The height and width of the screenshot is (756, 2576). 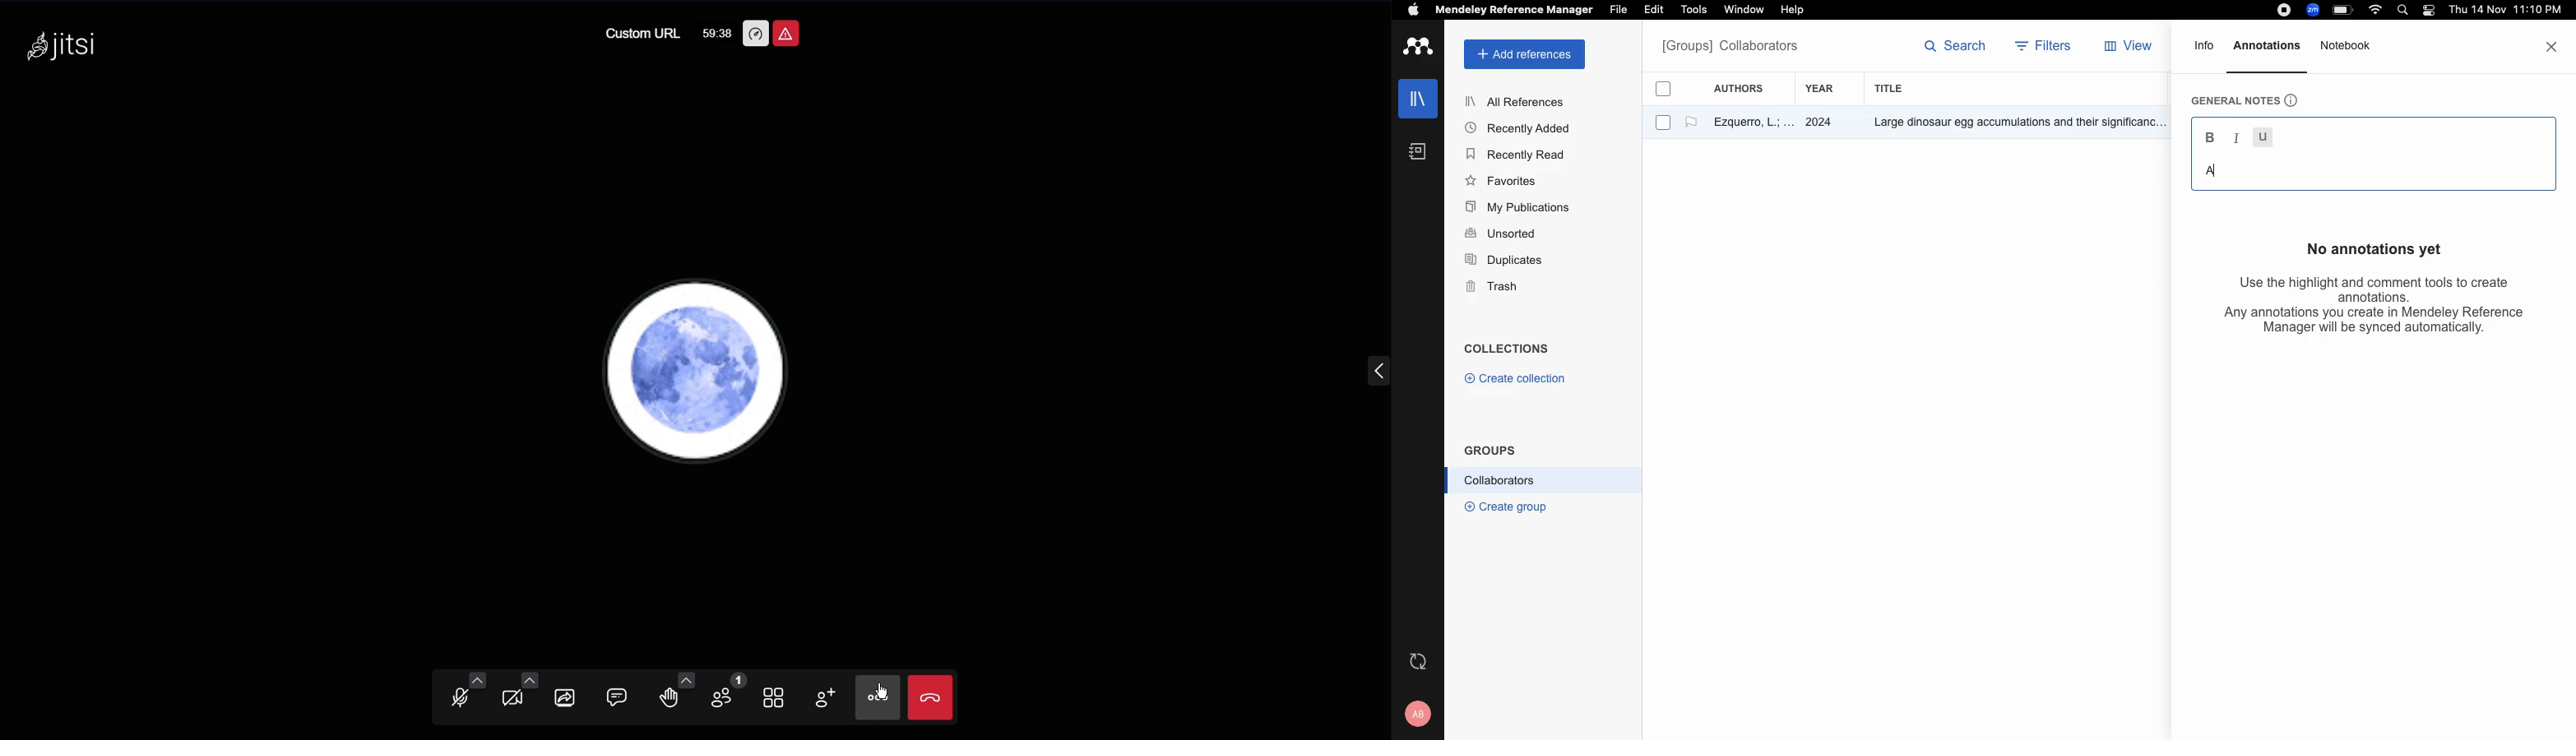 What do you see at coordinates (1420, 661) in the screenshot?
I see `refresh` at bounding box center [1420, 661].